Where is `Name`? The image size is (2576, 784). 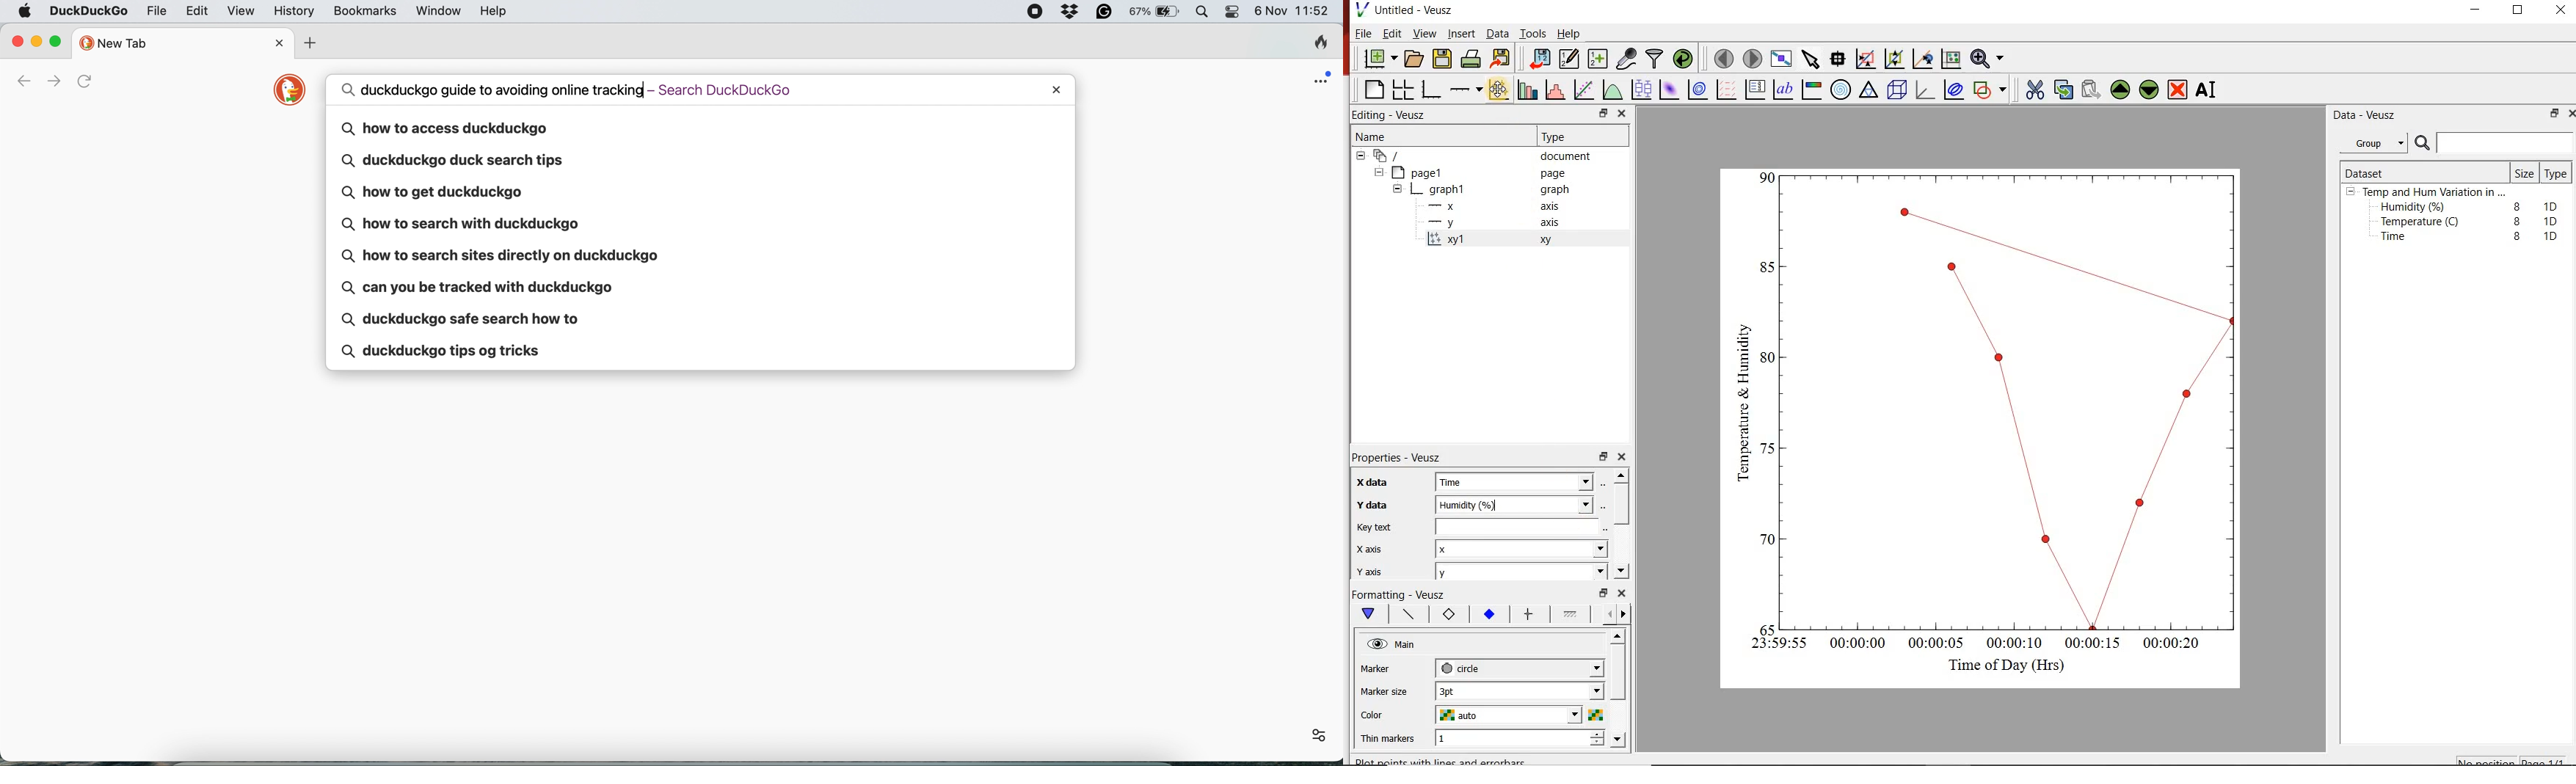 Name is located at coordinates (1384, 138).